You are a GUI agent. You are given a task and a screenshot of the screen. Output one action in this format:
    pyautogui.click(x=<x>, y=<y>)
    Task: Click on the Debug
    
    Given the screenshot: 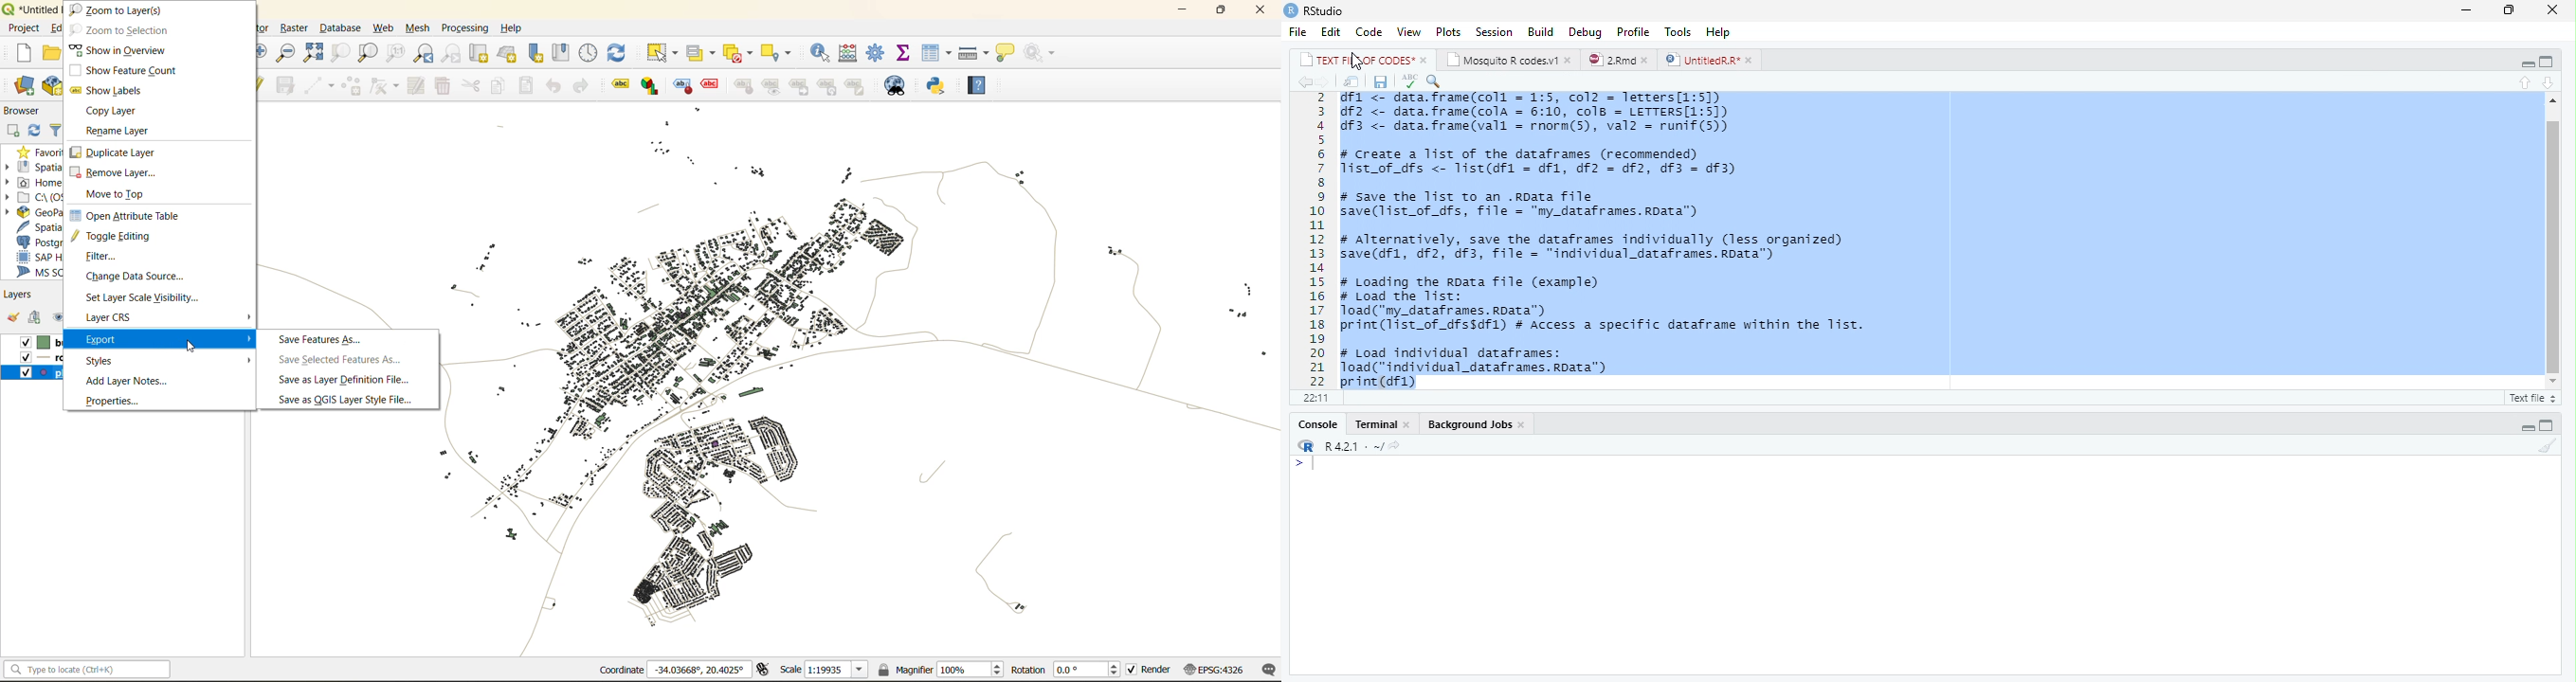 What is the action you would take?
    pyautogui.click(x=1586, y=31)
    